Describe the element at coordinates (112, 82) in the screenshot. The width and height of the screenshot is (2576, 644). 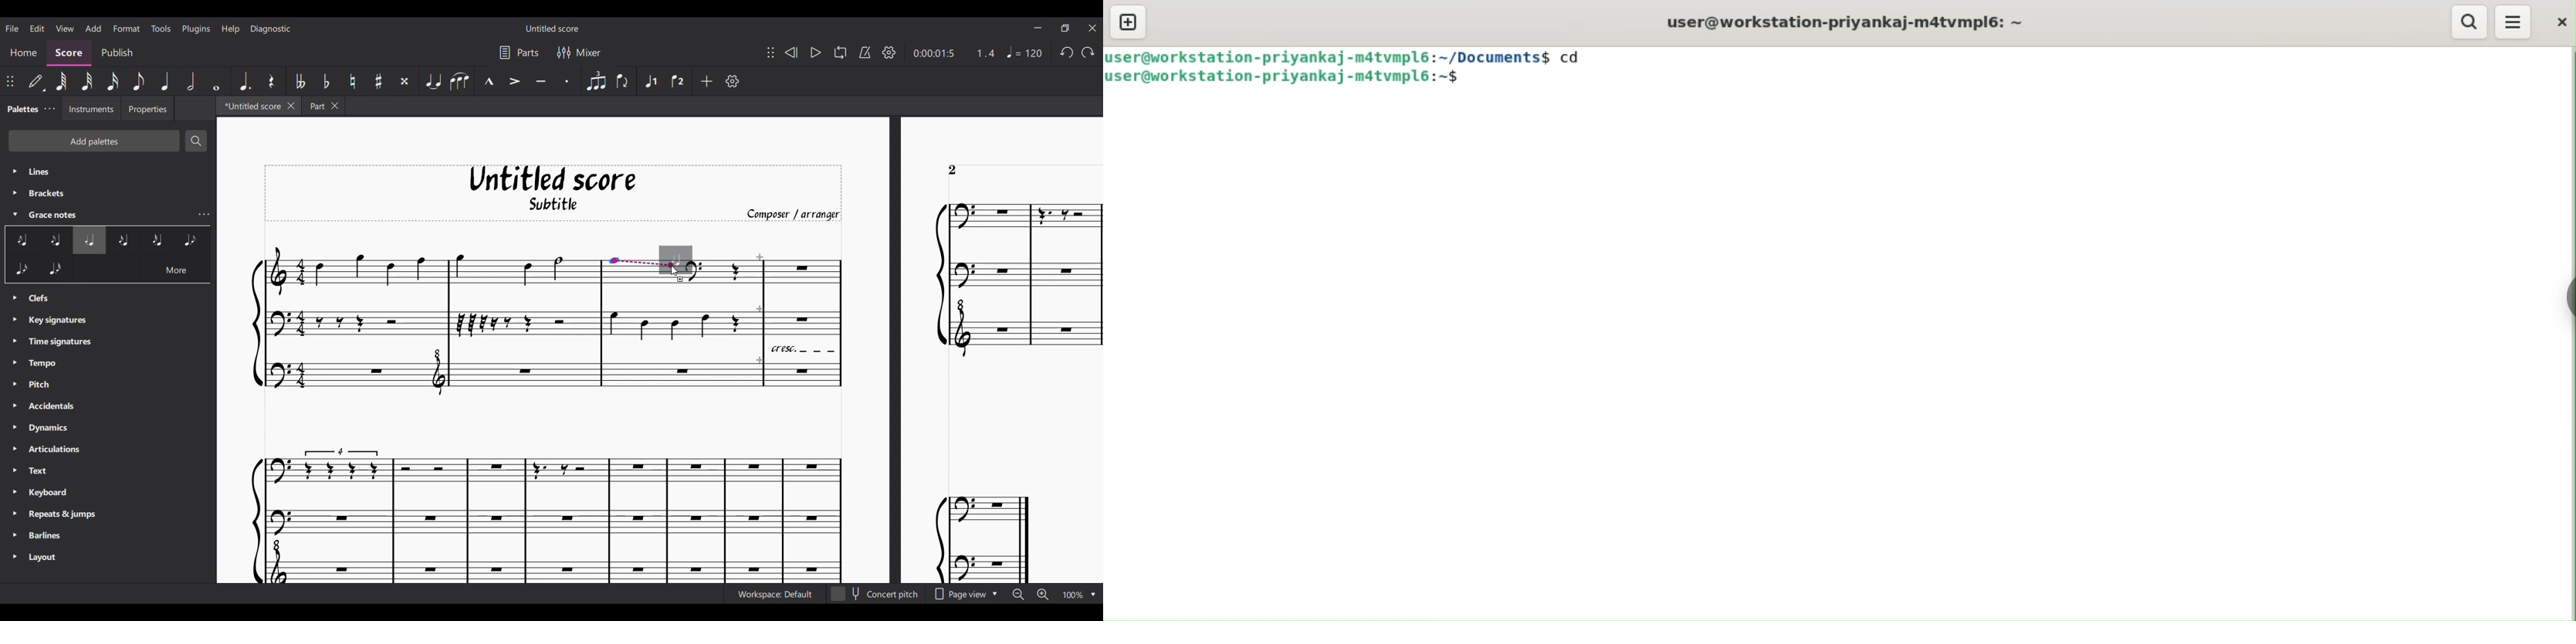
I see `16th note` at that location.